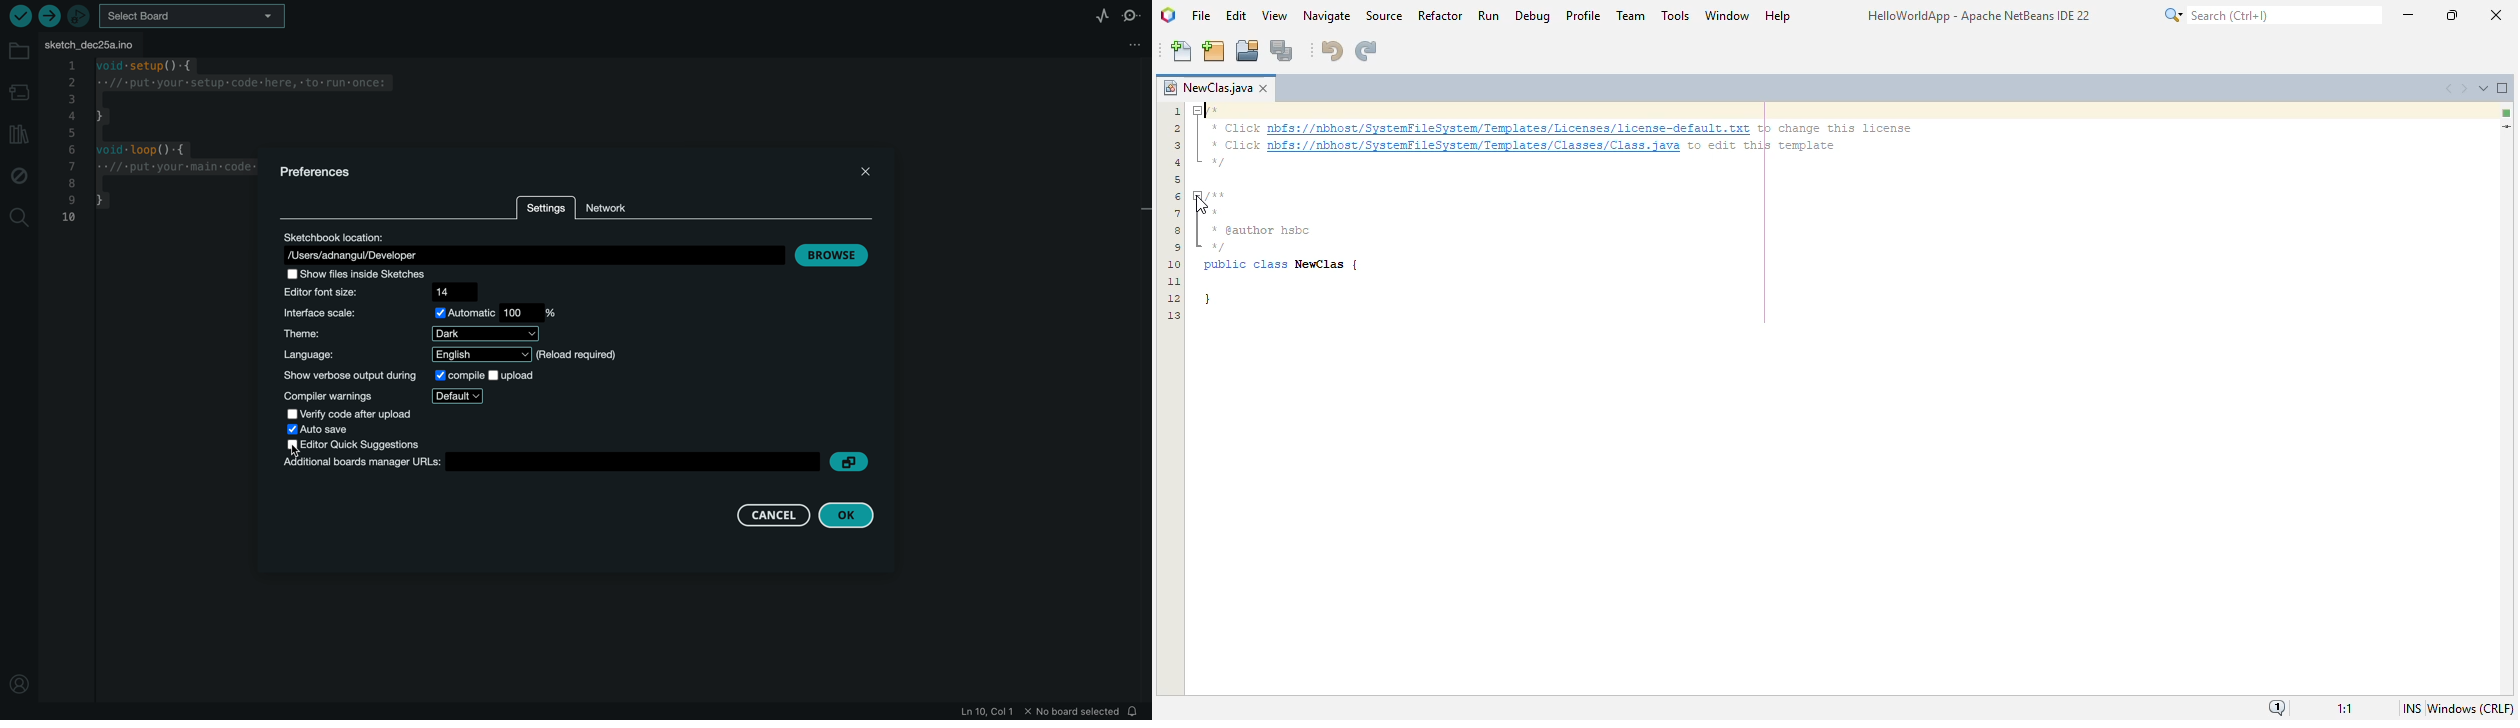 The height and width of the screenshot is (728, 2520). I want to click on scroll documents left, so click(2450, 88).